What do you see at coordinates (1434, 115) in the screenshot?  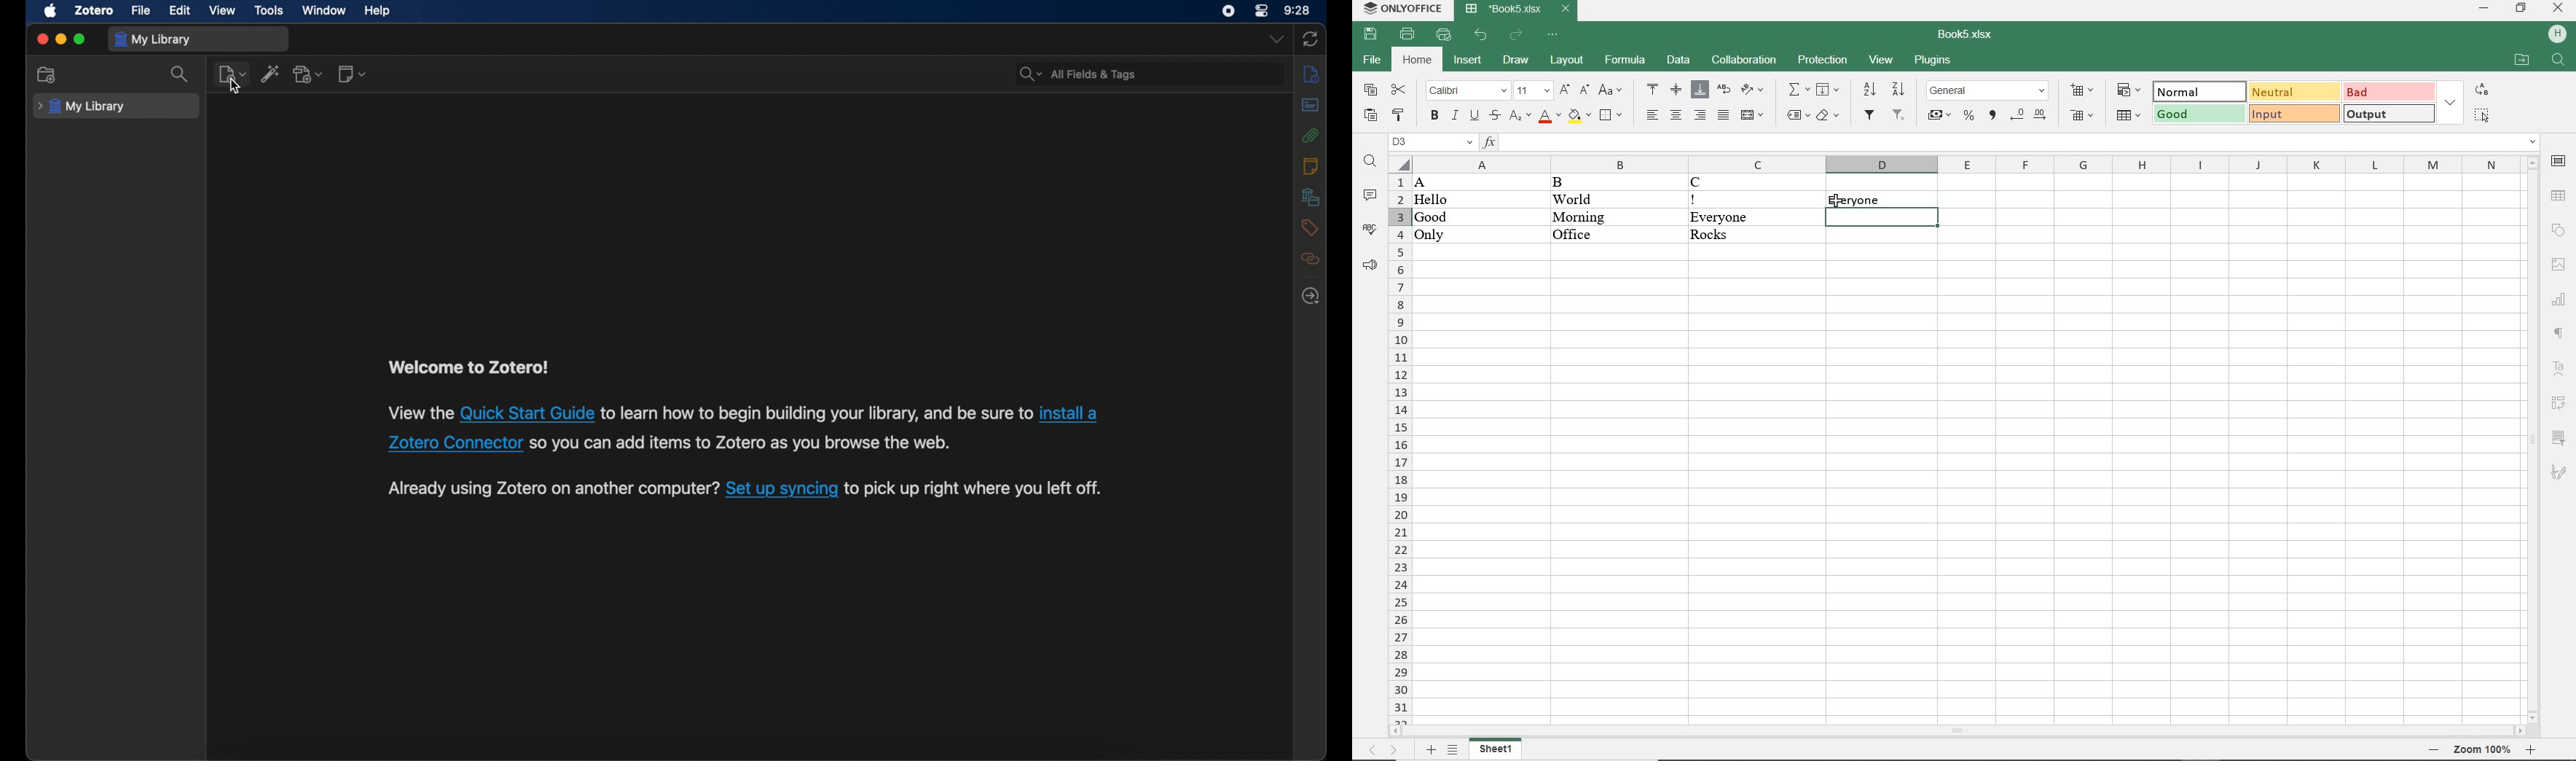 I see `bold` at bounding box center [1434, 115].